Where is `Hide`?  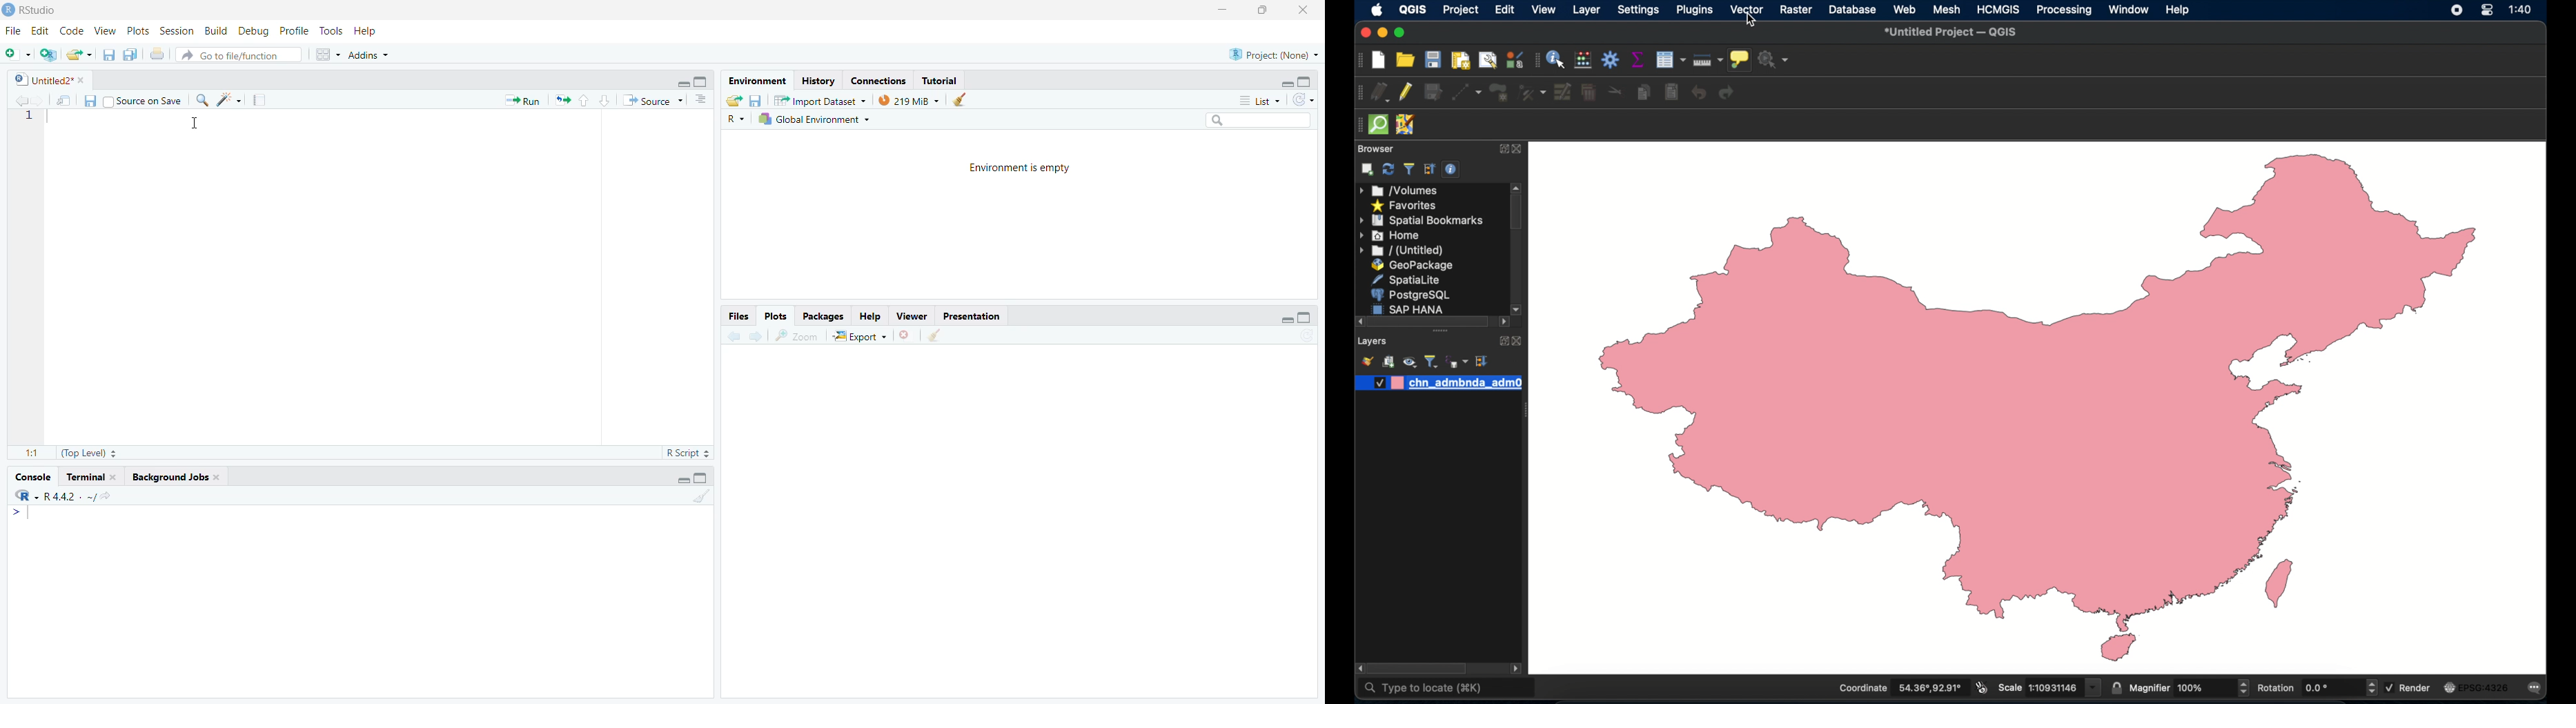
Hide is located at coordinates (682, 81).